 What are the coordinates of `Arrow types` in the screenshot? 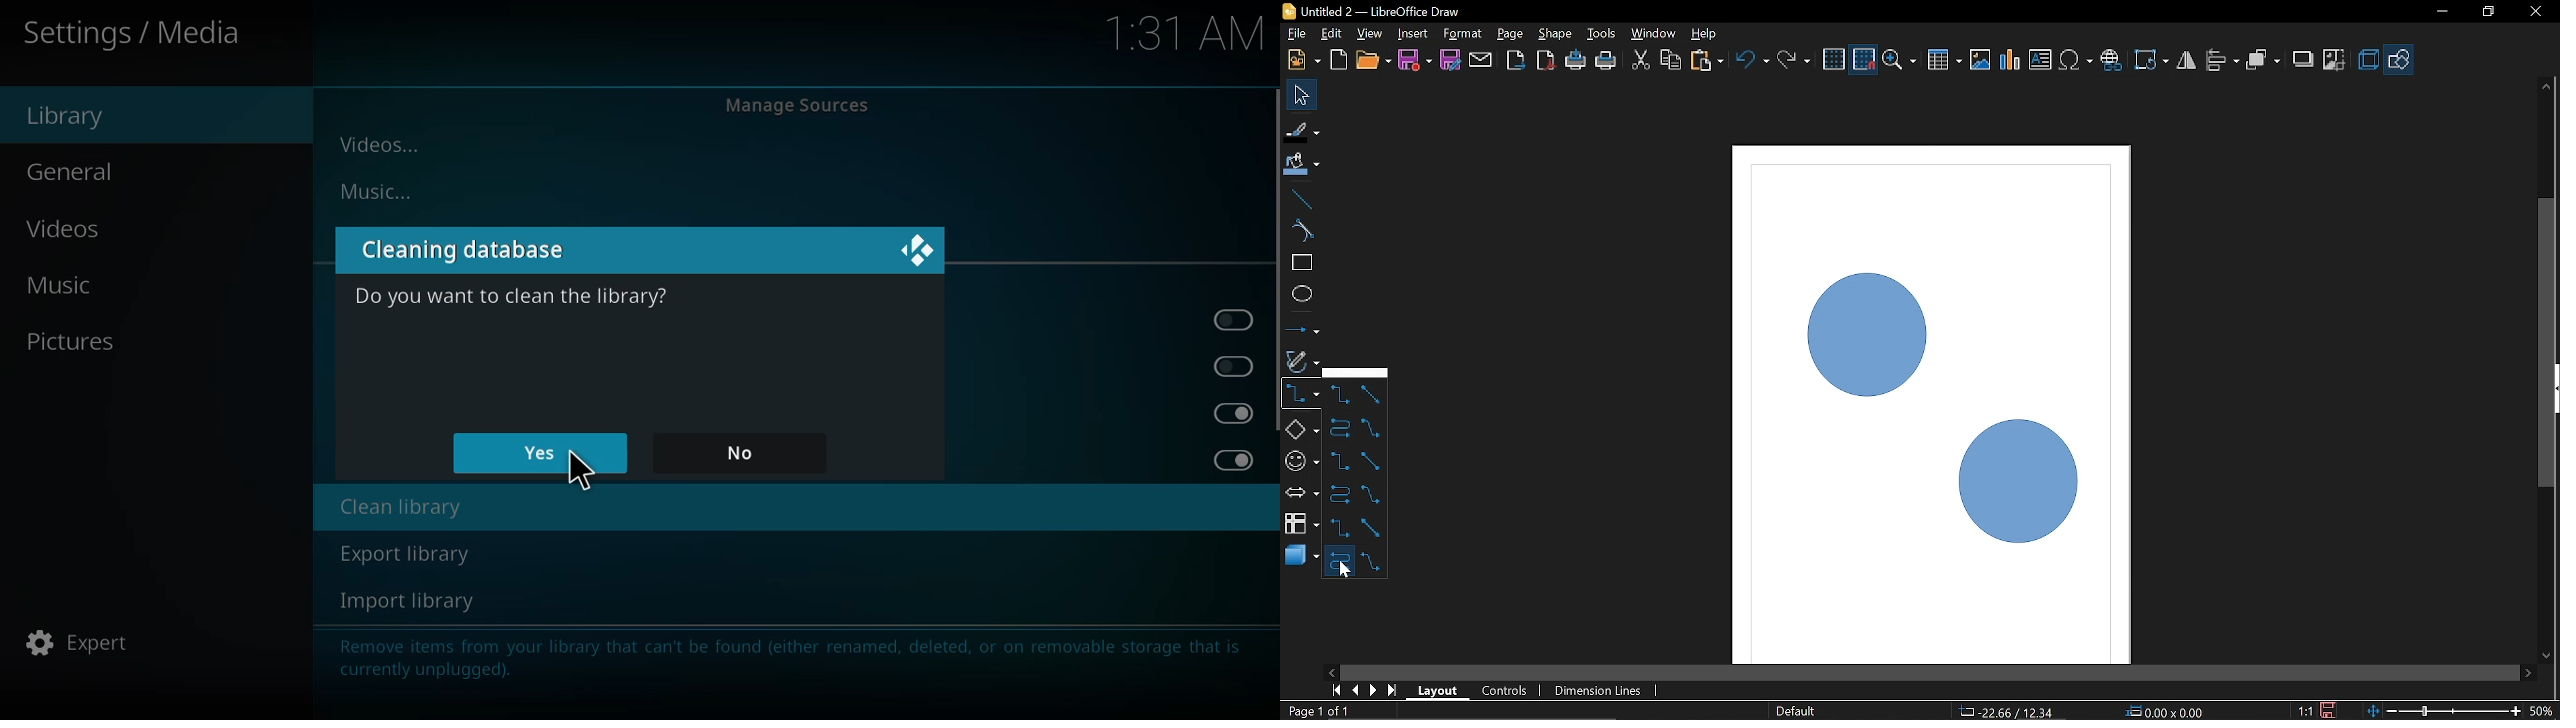 It's located at (1358, 479).